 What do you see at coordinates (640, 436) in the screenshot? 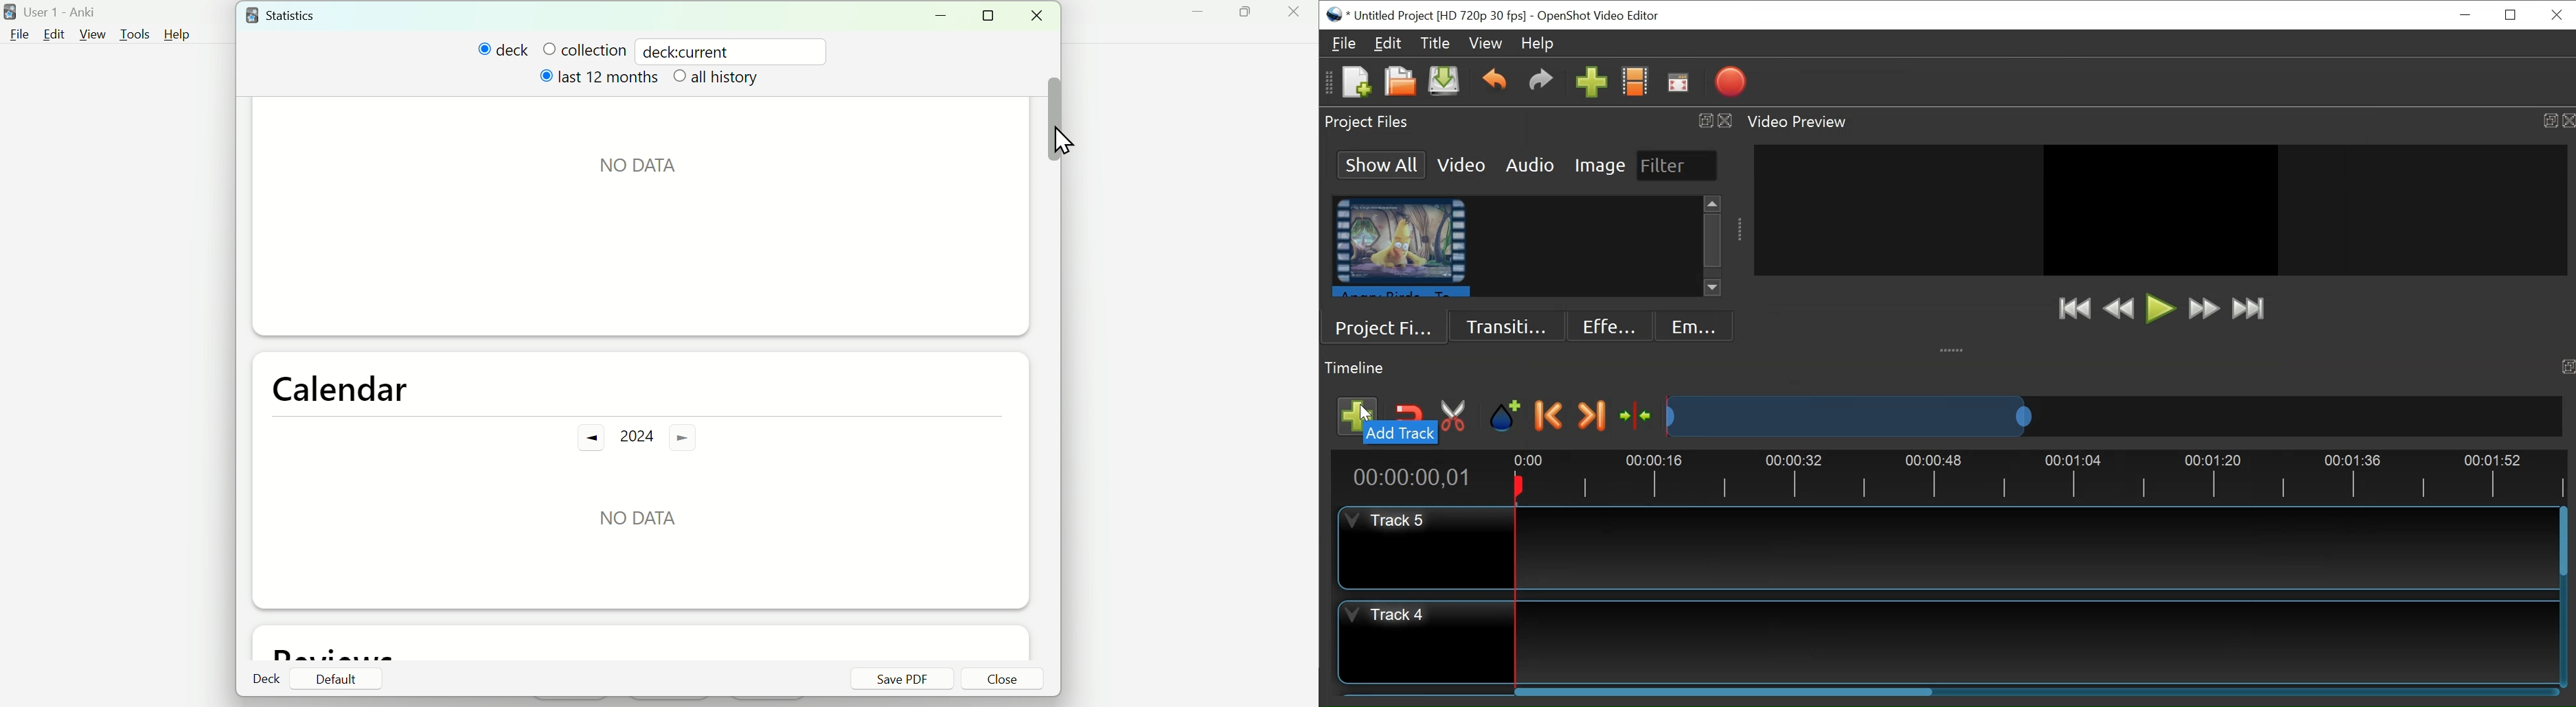
I see `2024` at bounding box center [640, 436].